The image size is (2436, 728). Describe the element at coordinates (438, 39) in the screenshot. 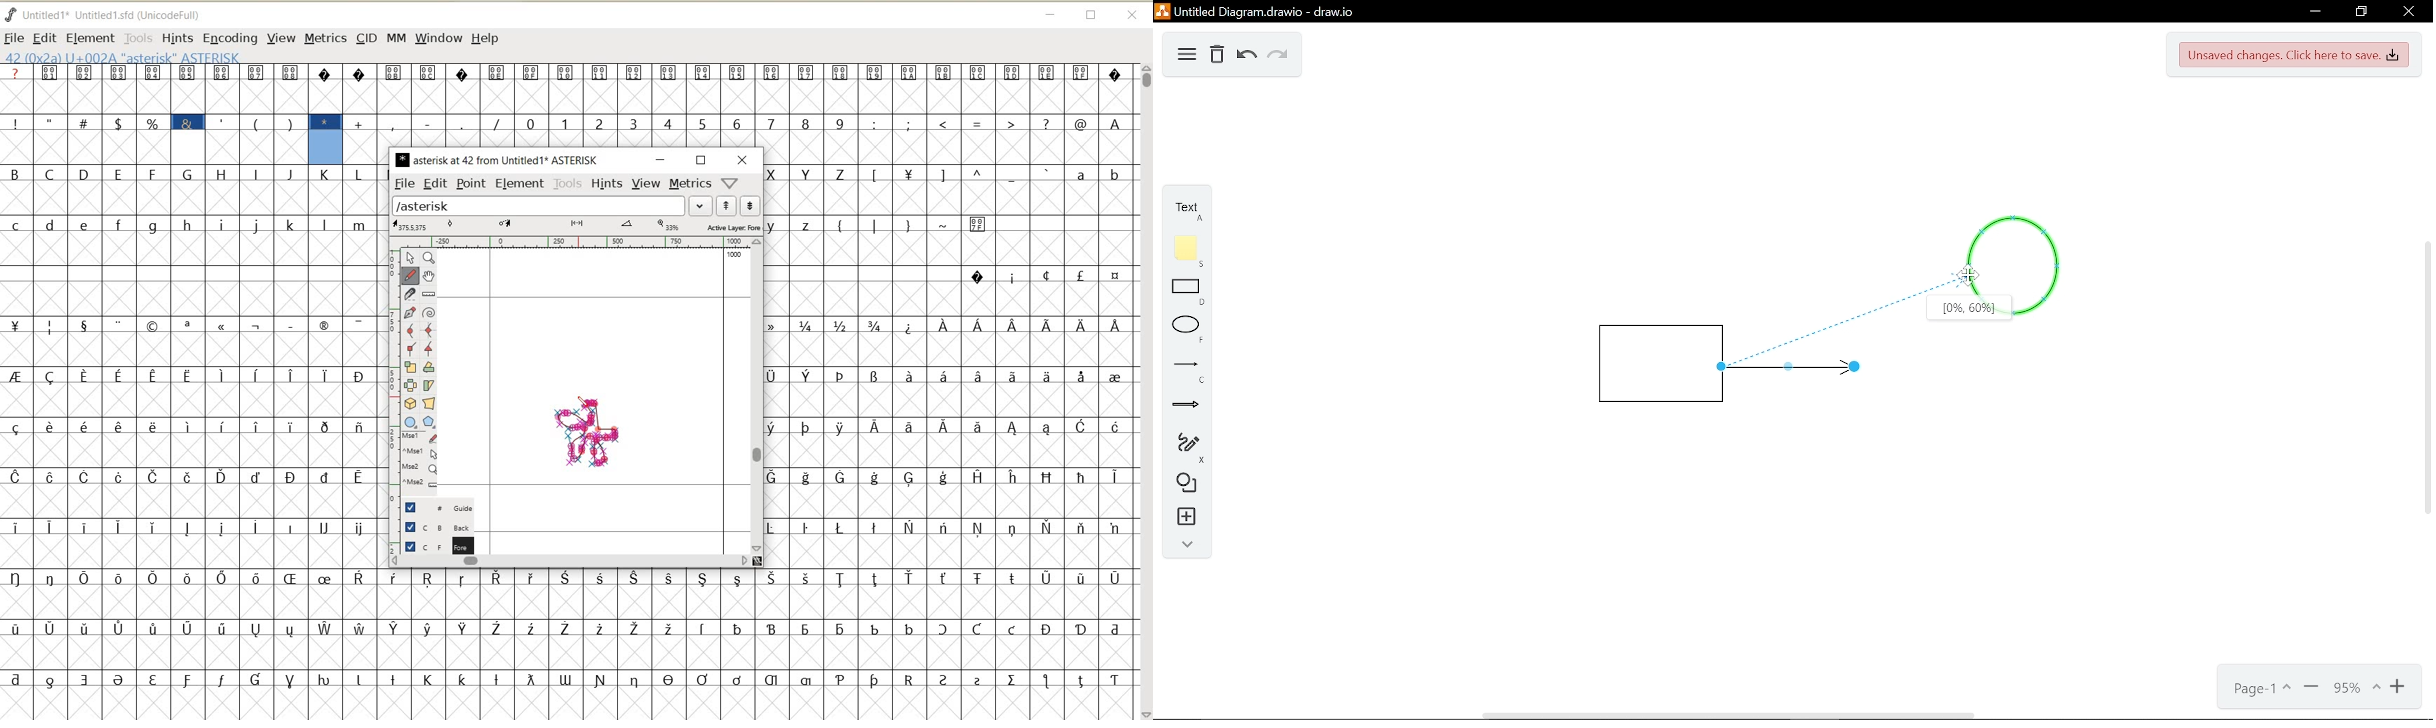

I see `WINDOW` at that location.